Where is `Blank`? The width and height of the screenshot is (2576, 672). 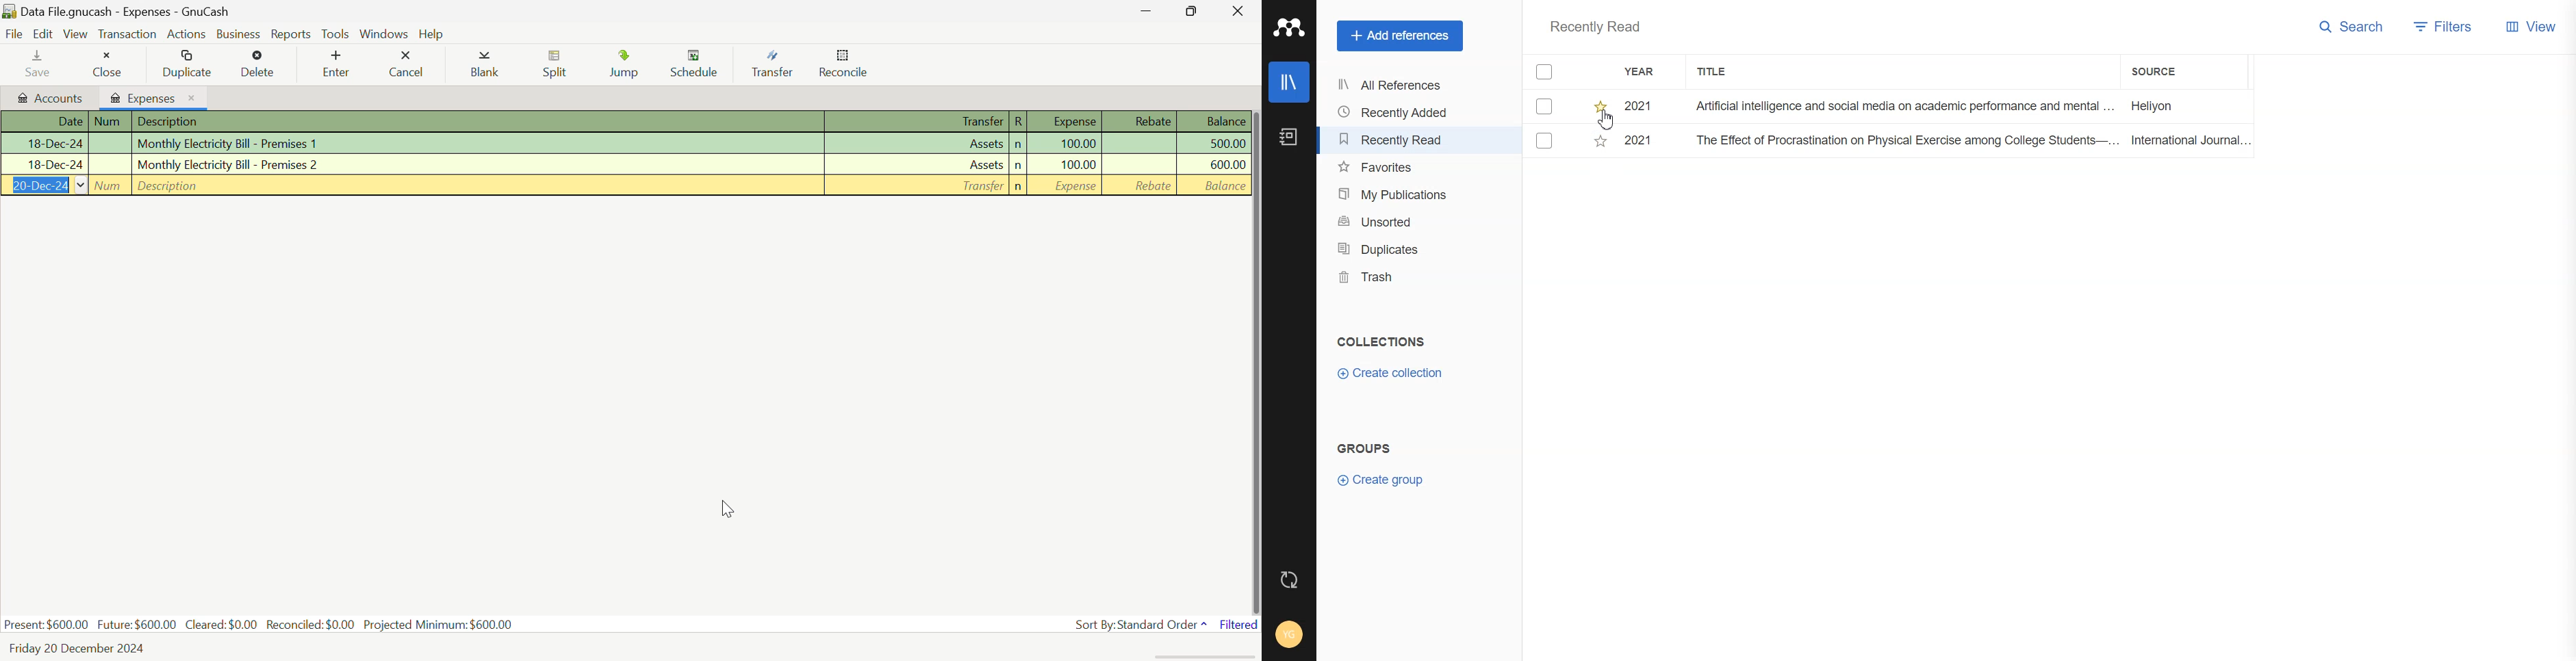 Blank is located at coordinates (485, 66).